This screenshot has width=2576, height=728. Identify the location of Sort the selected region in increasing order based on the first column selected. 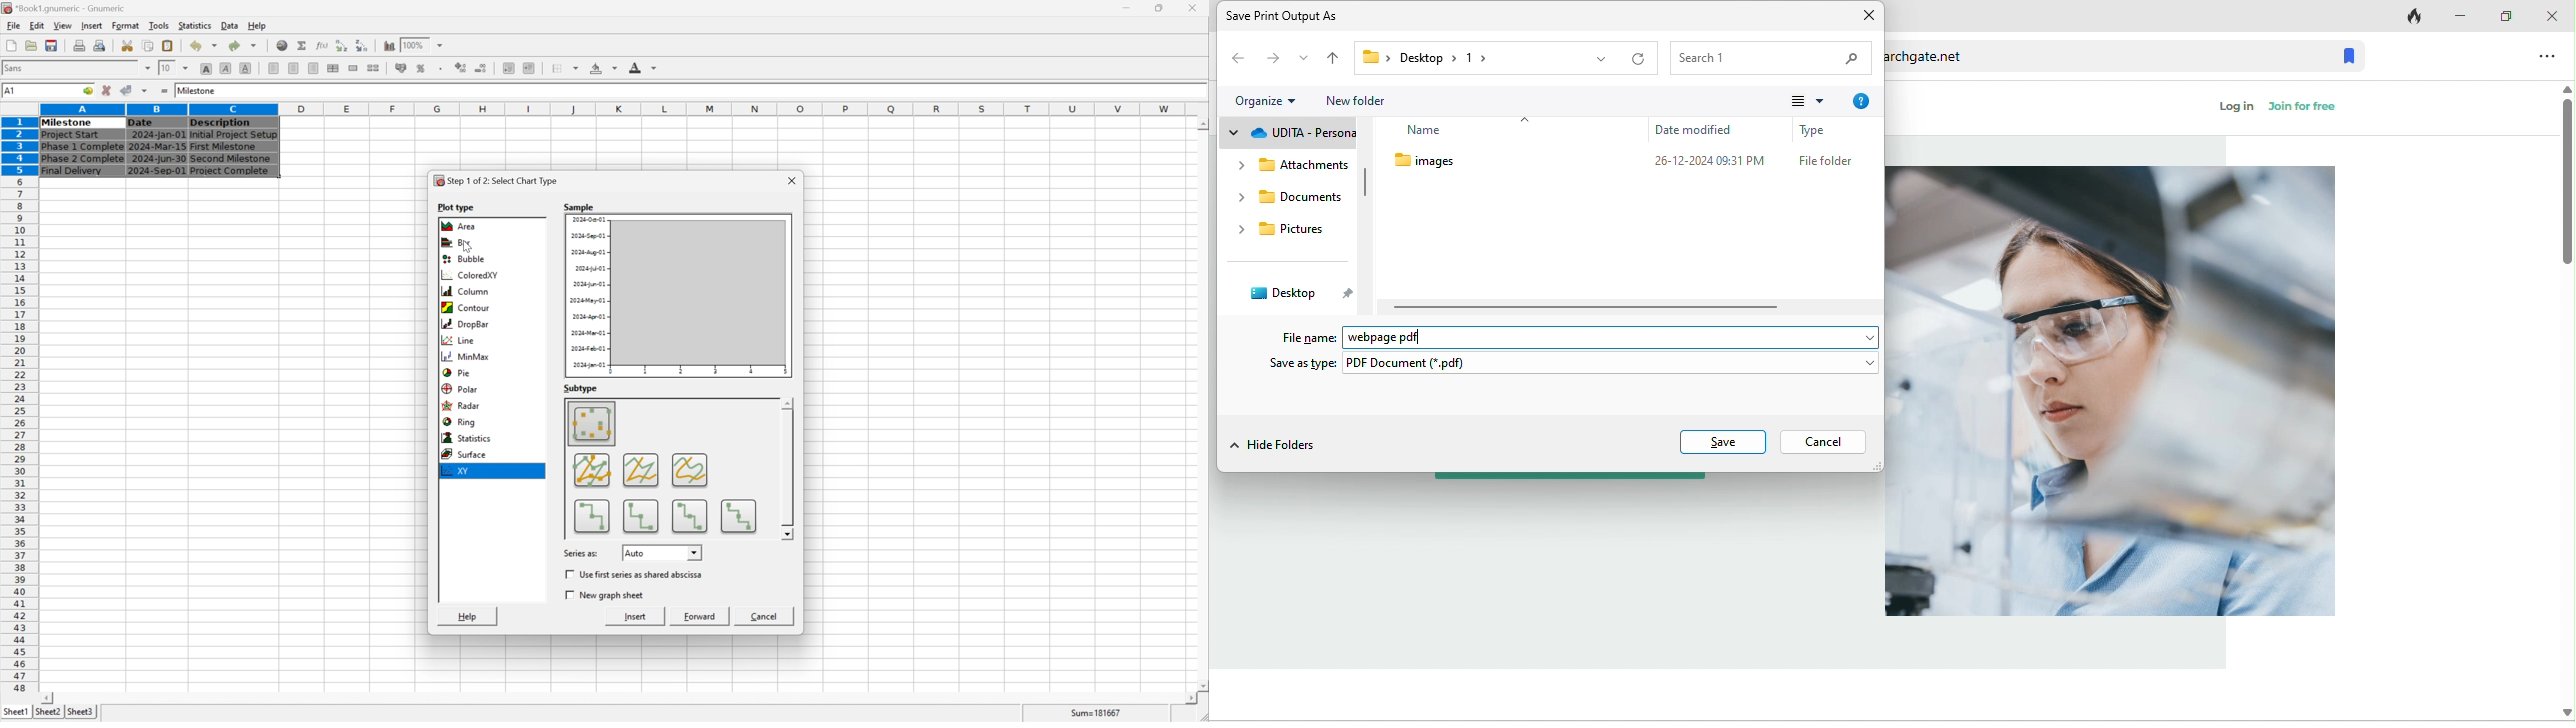
(340, 45).